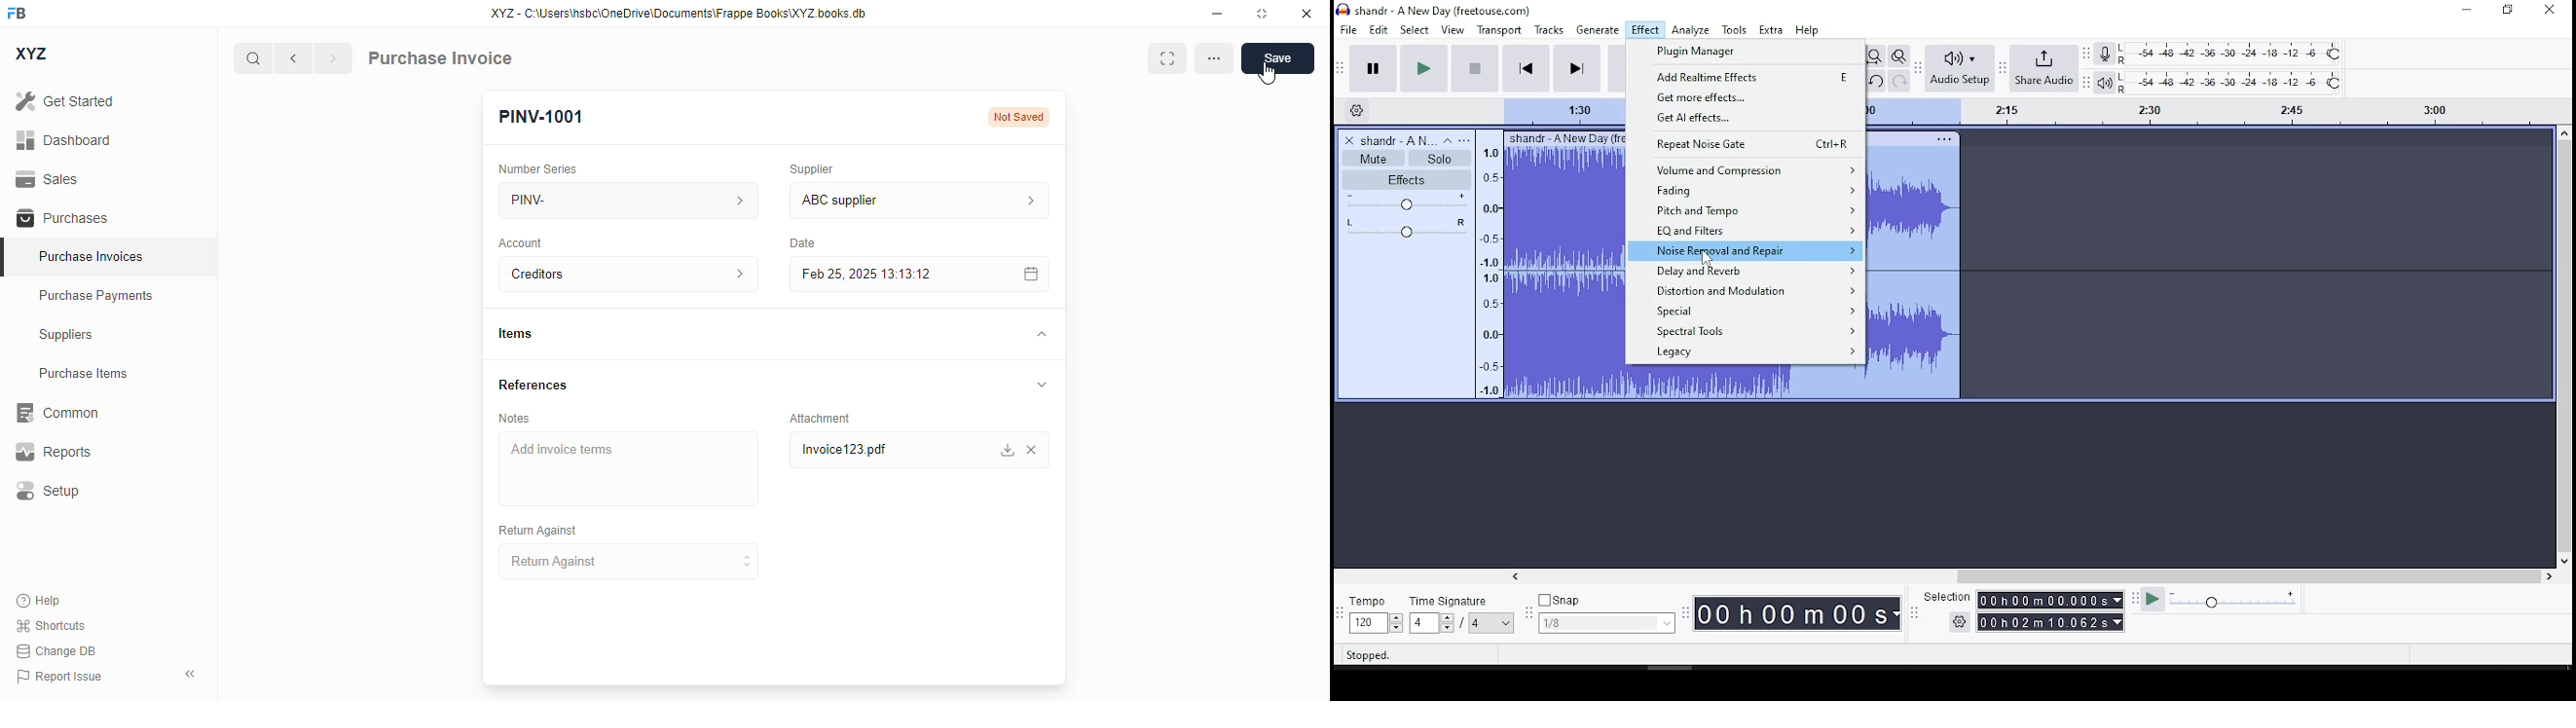 The height and width of the screenshot is (728, 2576). I want to click on supplier, so click(807, 168).